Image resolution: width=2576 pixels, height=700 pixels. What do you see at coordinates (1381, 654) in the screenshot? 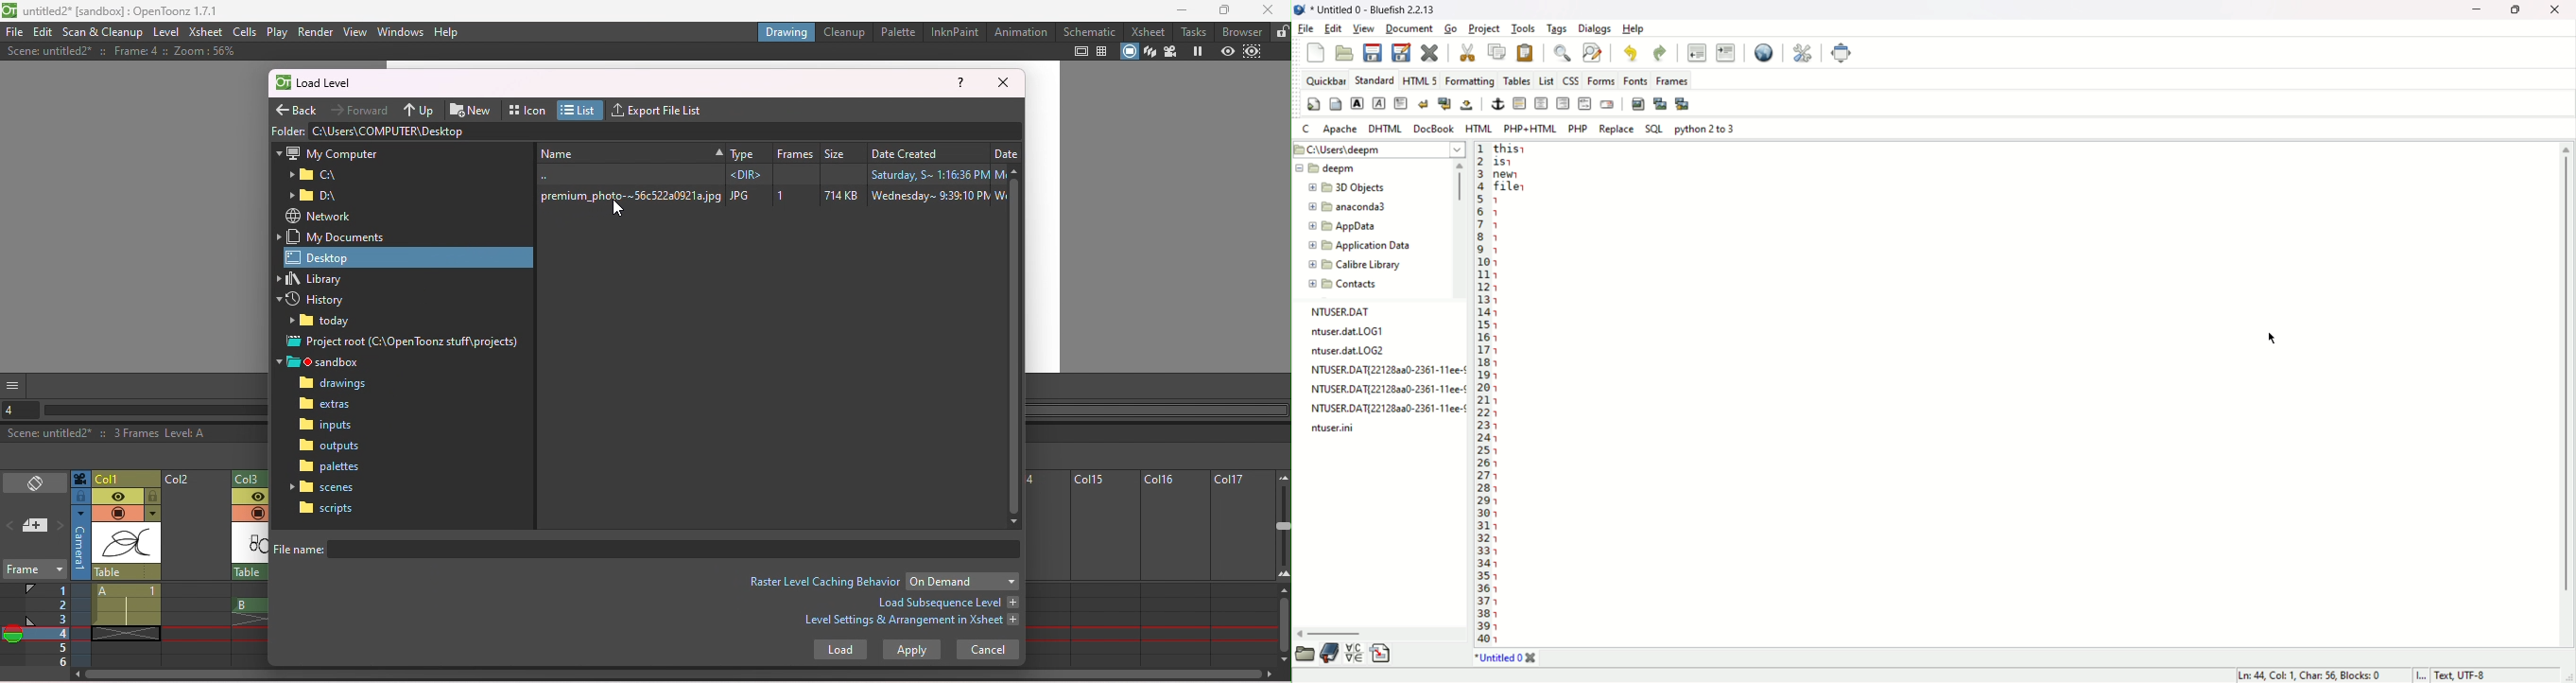
I see `snippets` at bounding box center [1381, 654].